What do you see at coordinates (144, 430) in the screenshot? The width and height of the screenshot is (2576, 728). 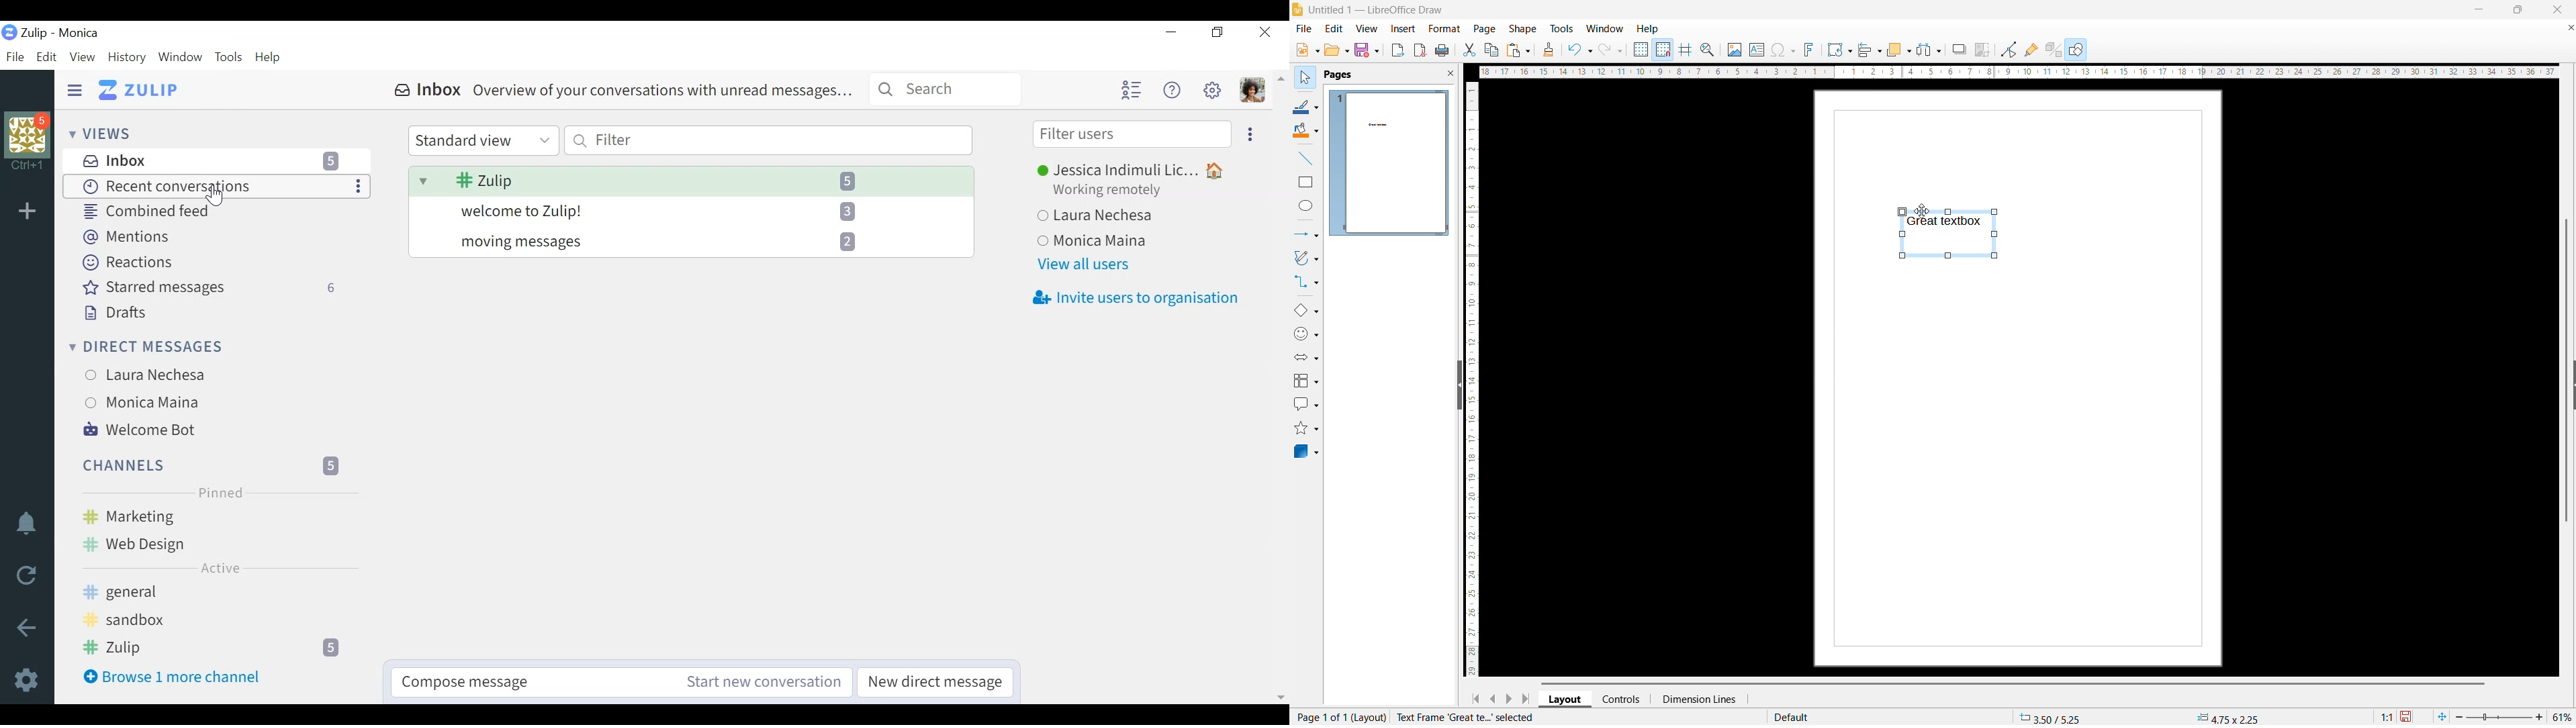 I see `Welcome Bot` at bounding box center [144, 430].